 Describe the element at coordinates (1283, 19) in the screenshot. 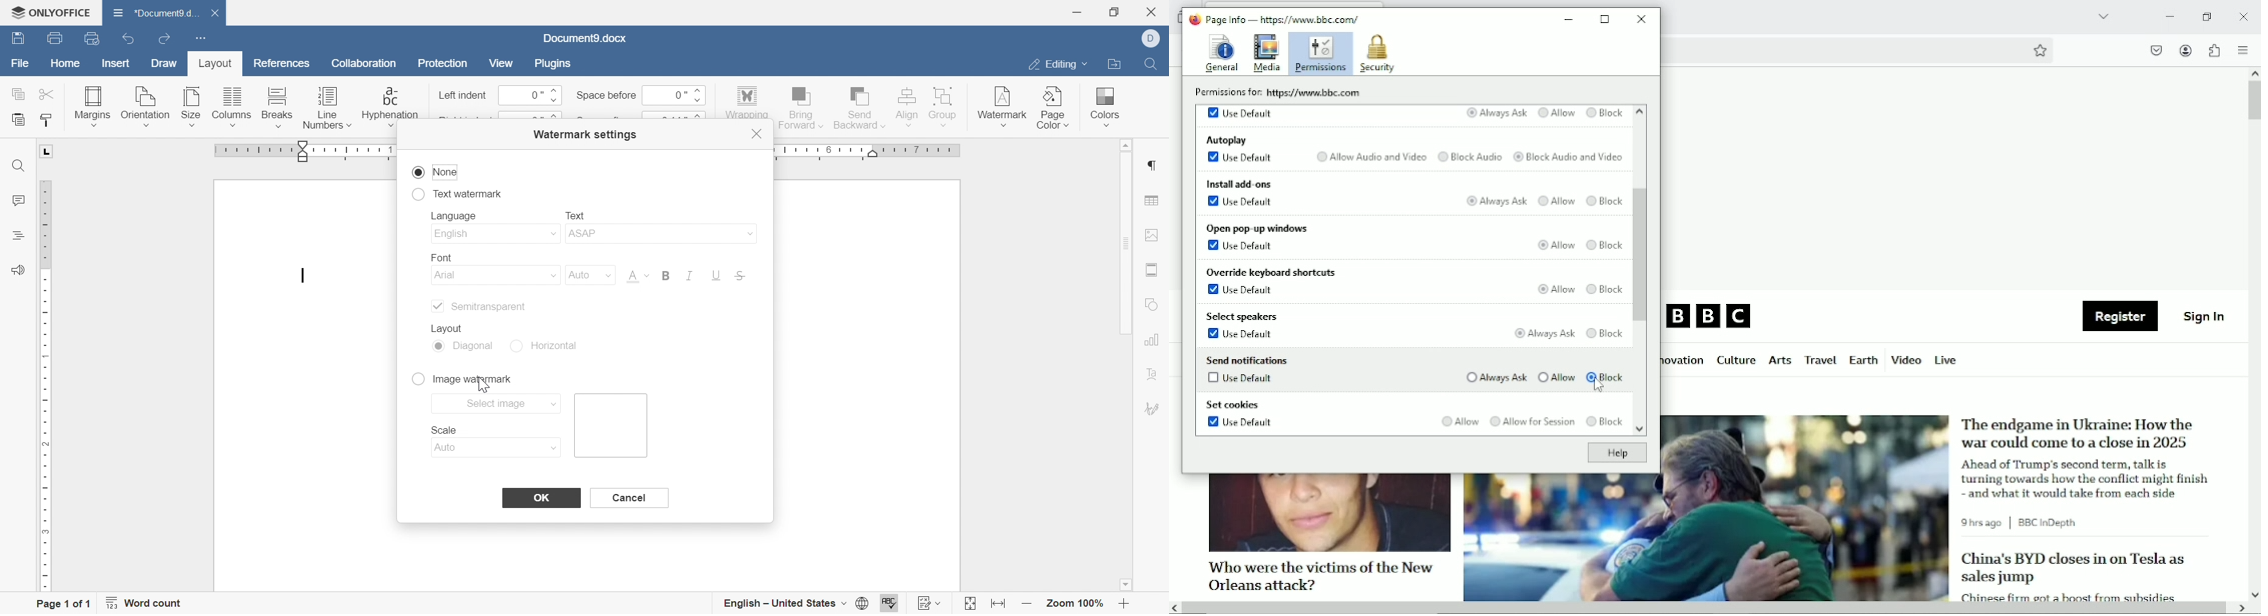

I see `Page Info — https://www.bbe.com/` at that location.